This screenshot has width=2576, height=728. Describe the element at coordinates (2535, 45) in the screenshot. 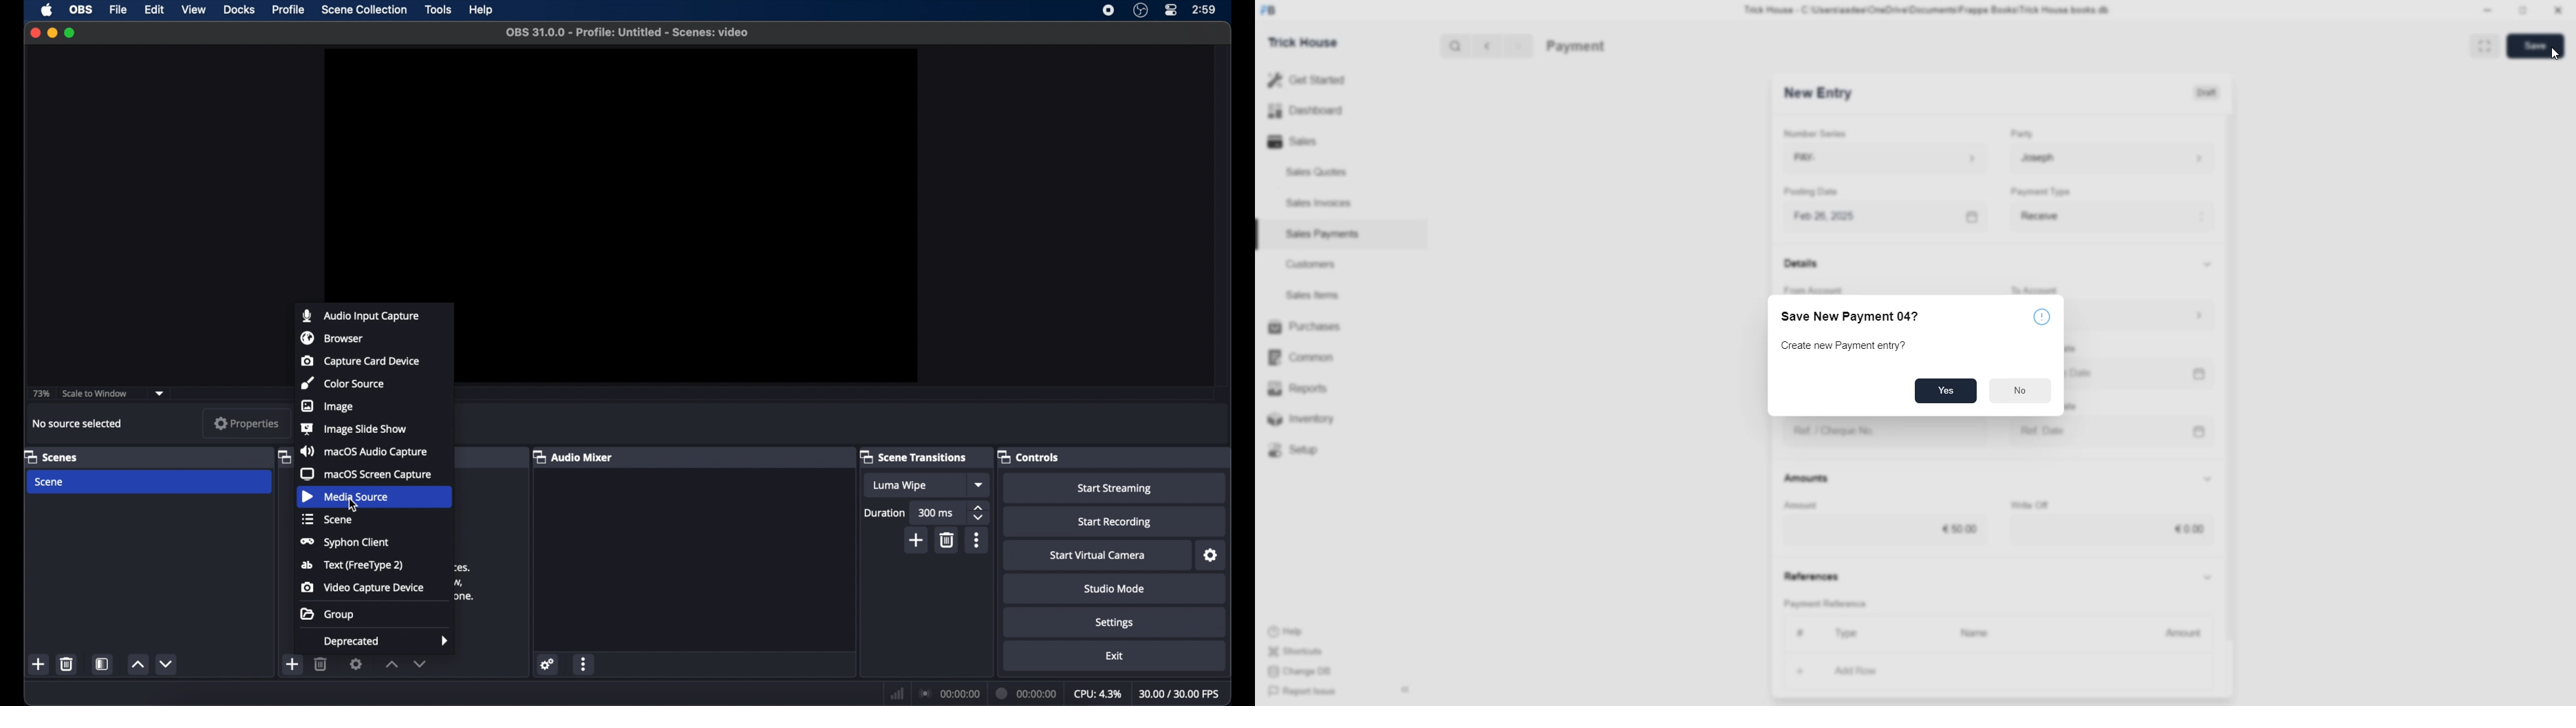

I see `Save` at that location.